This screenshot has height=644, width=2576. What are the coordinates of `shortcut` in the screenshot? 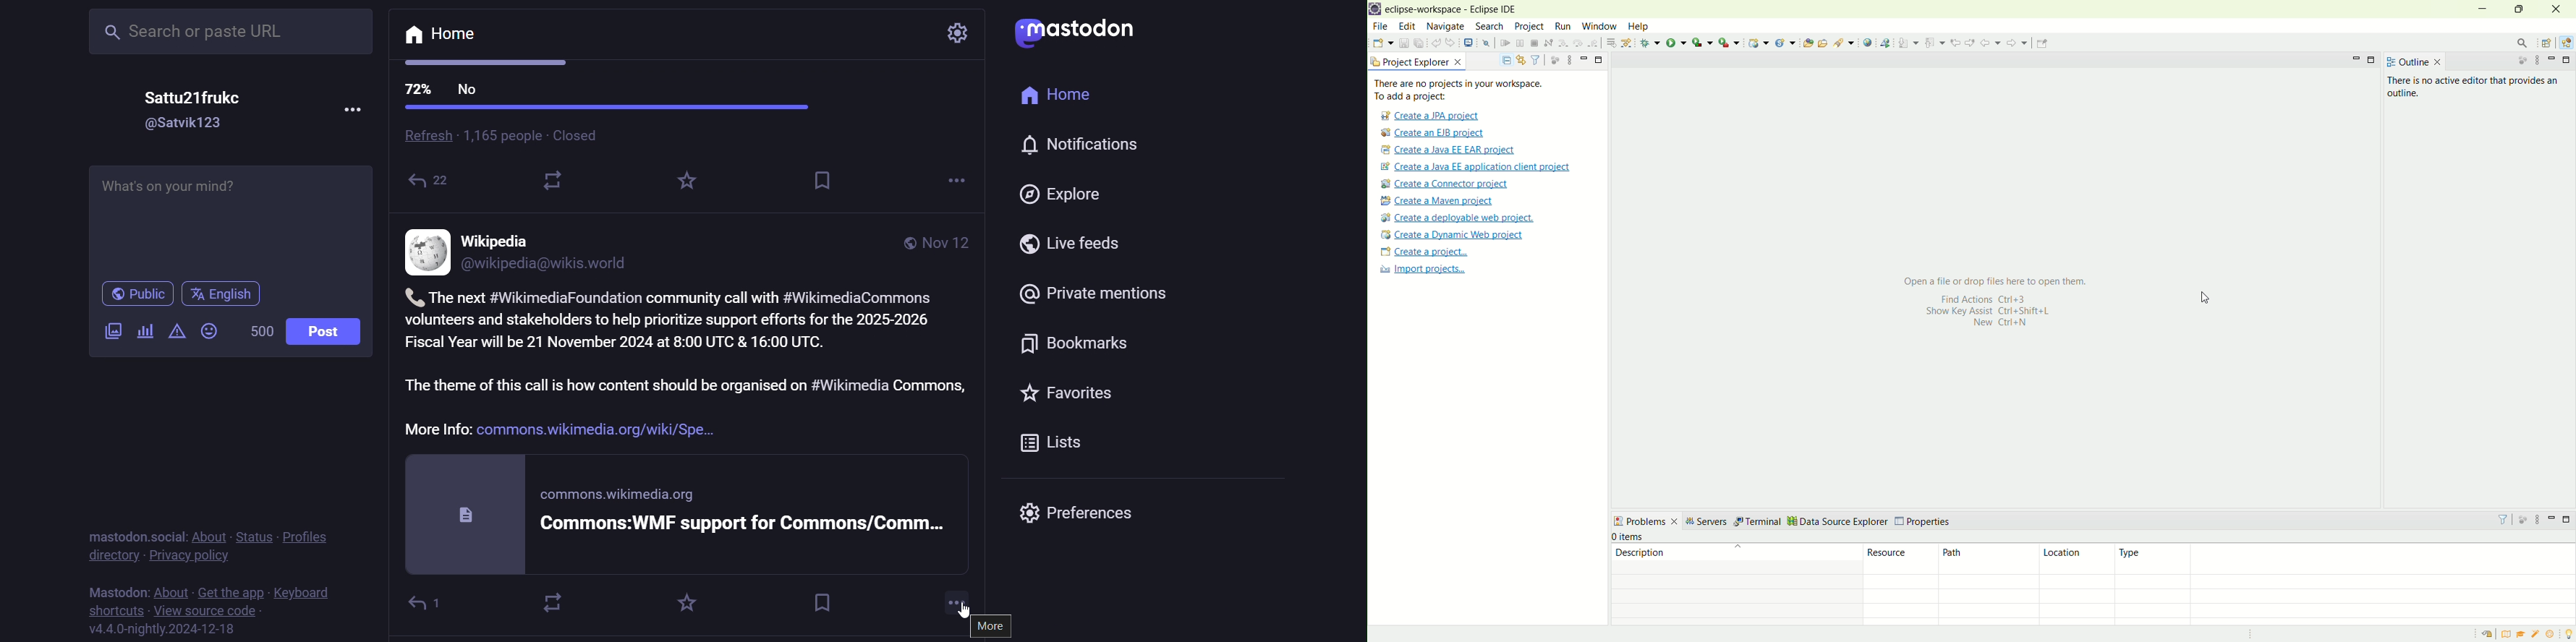 It's located at (110, 609).